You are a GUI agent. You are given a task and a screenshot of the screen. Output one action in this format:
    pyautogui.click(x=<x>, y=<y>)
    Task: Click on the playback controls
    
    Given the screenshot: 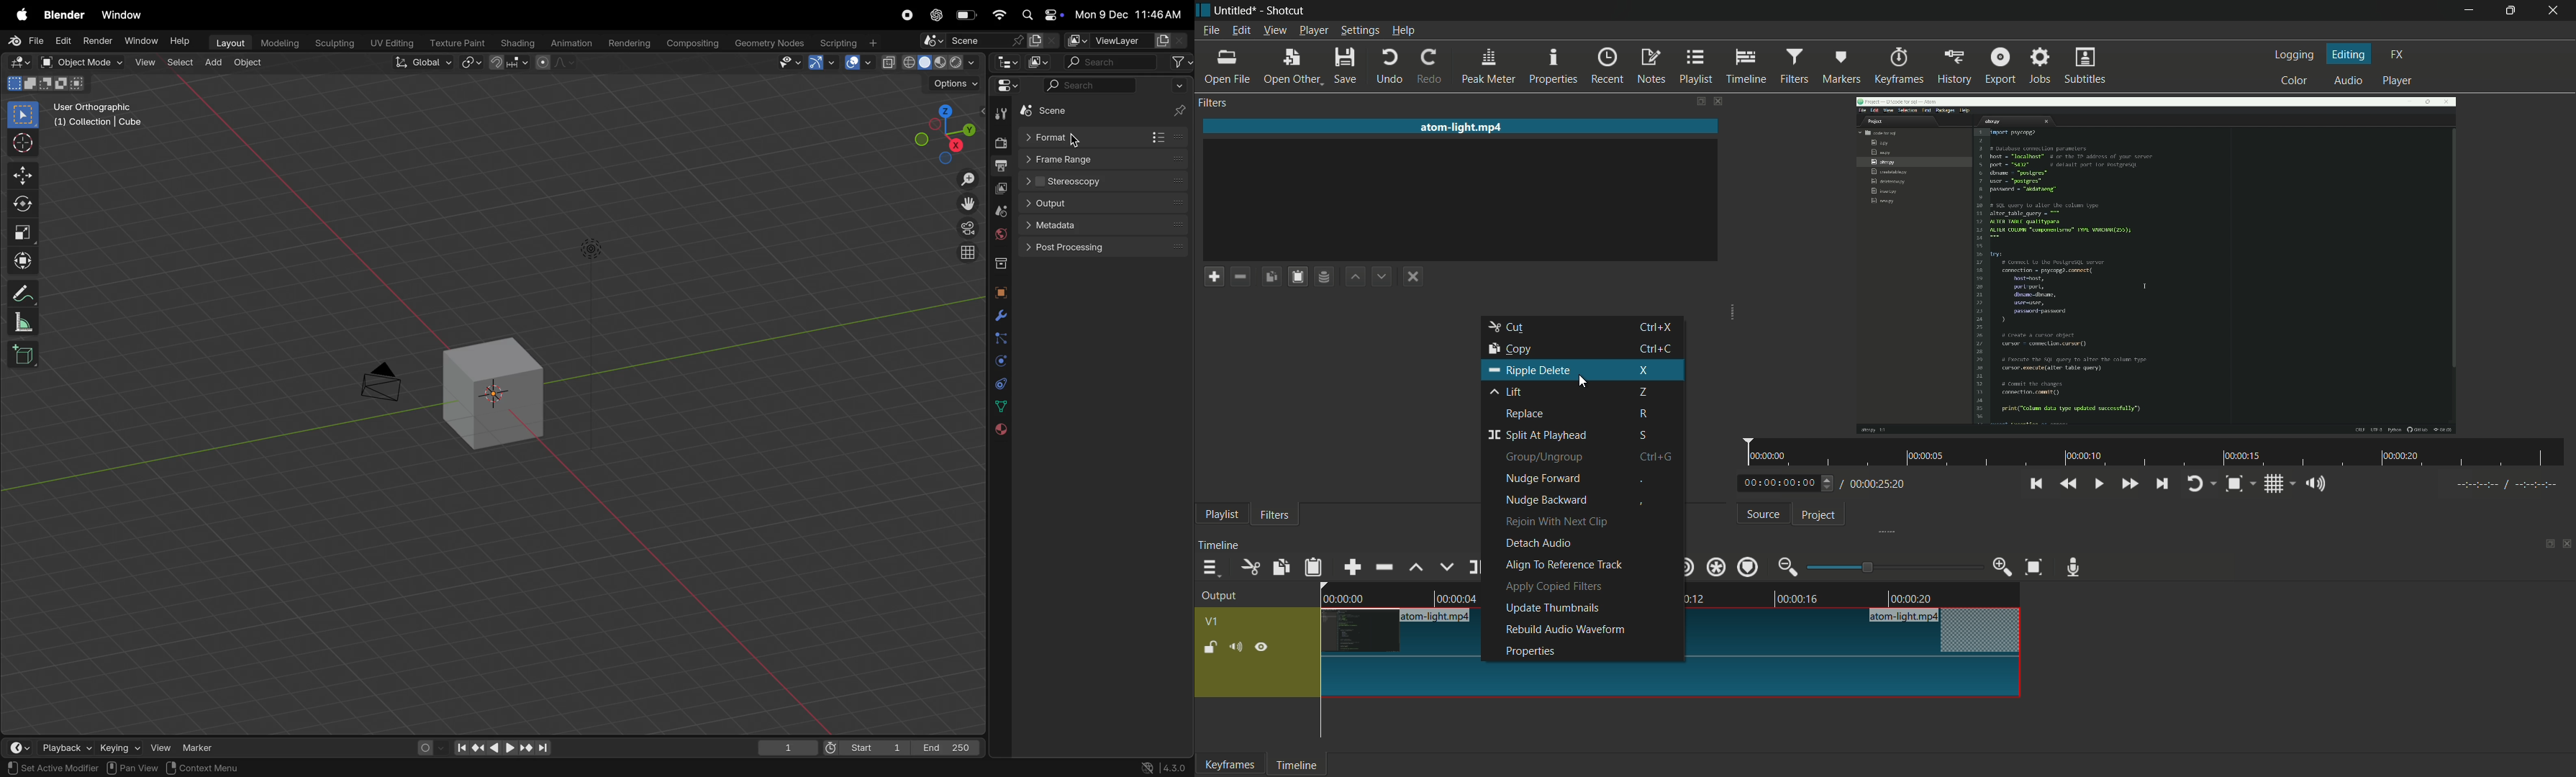 What is the action you would take?
    pyautogui.click(x=503, y=748)
    